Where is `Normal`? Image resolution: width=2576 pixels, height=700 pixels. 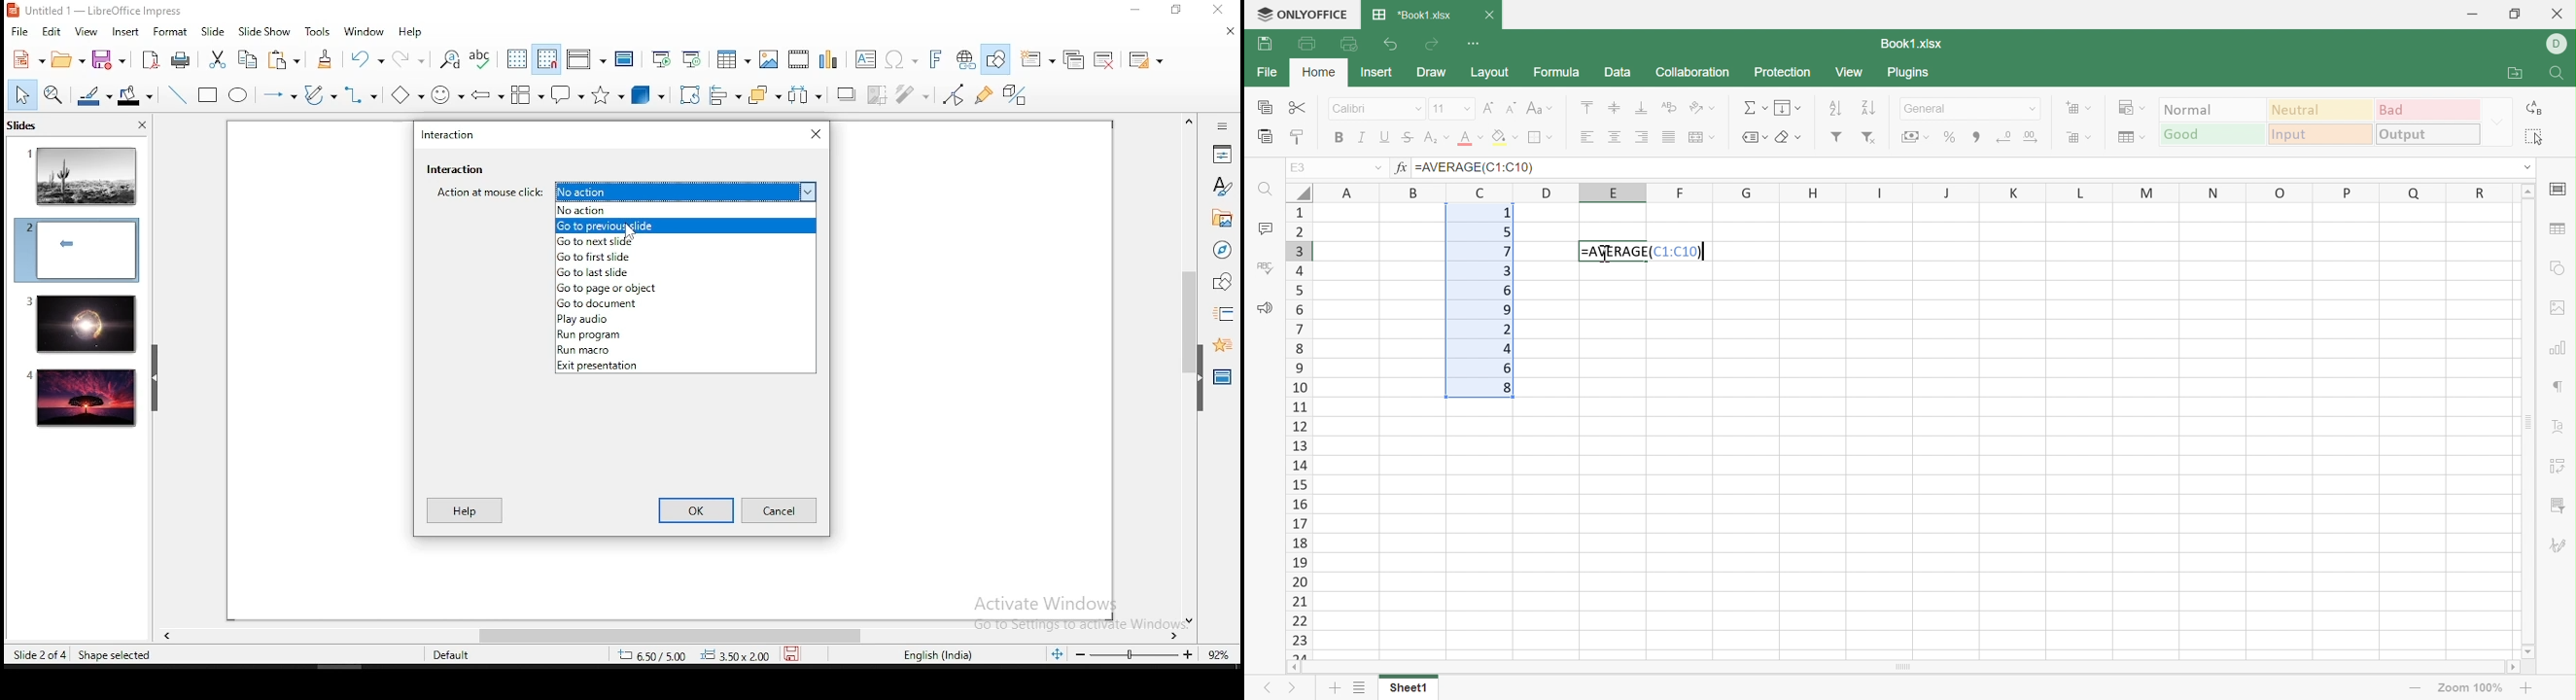
Normal is located at coordinates (2213, 109).